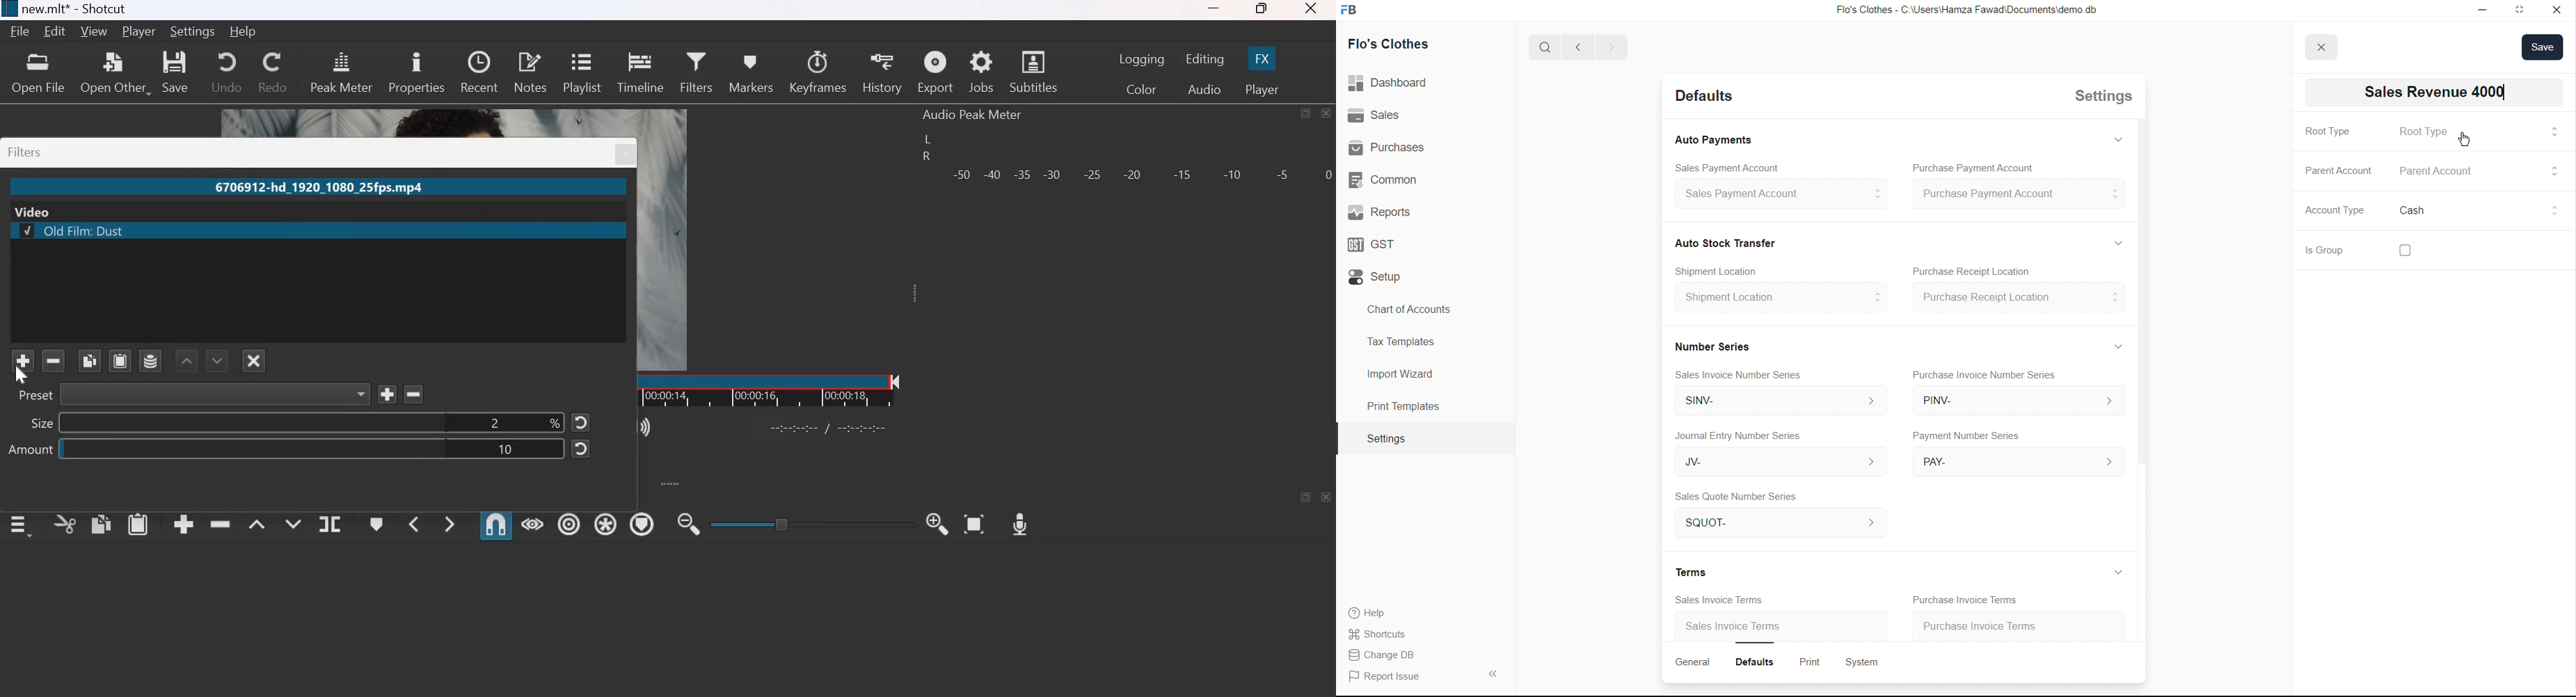 The height and width of the screenshot is (700, 2576). What do you see at coordinates (1216, 9) in the screenshot?
I see `Minimize` at bounding box center [1216, 9].